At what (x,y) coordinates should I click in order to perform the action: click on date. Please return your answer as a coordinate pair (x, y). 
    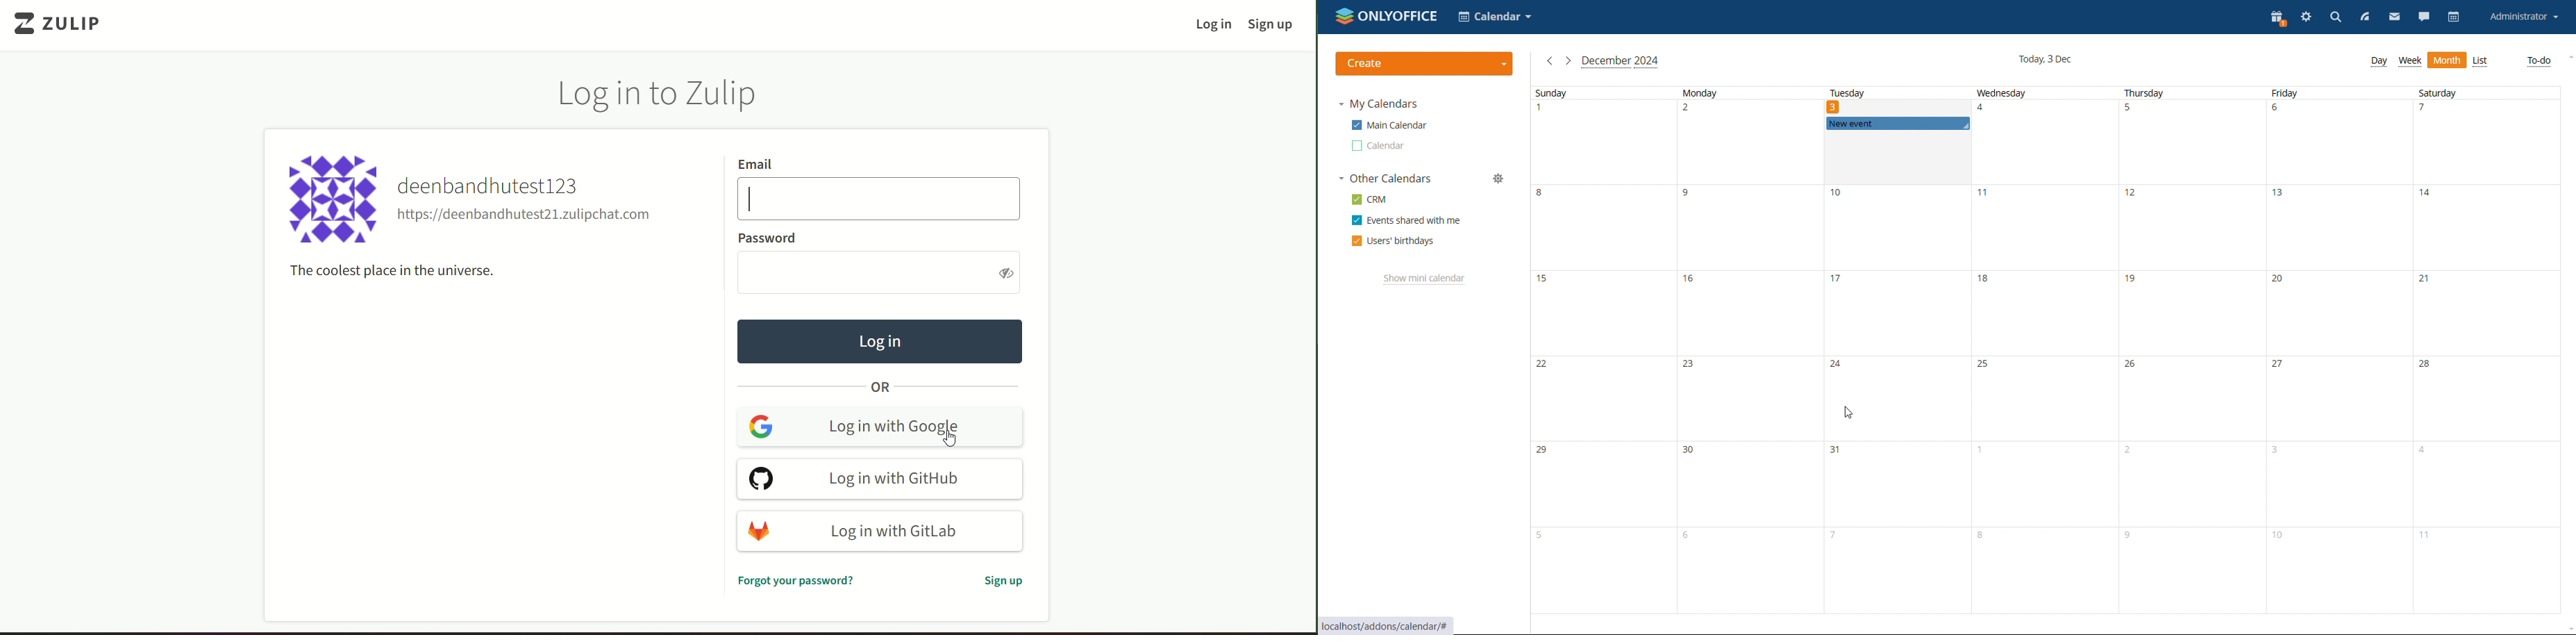
    Looking at the image, I should click on (2487, 314).